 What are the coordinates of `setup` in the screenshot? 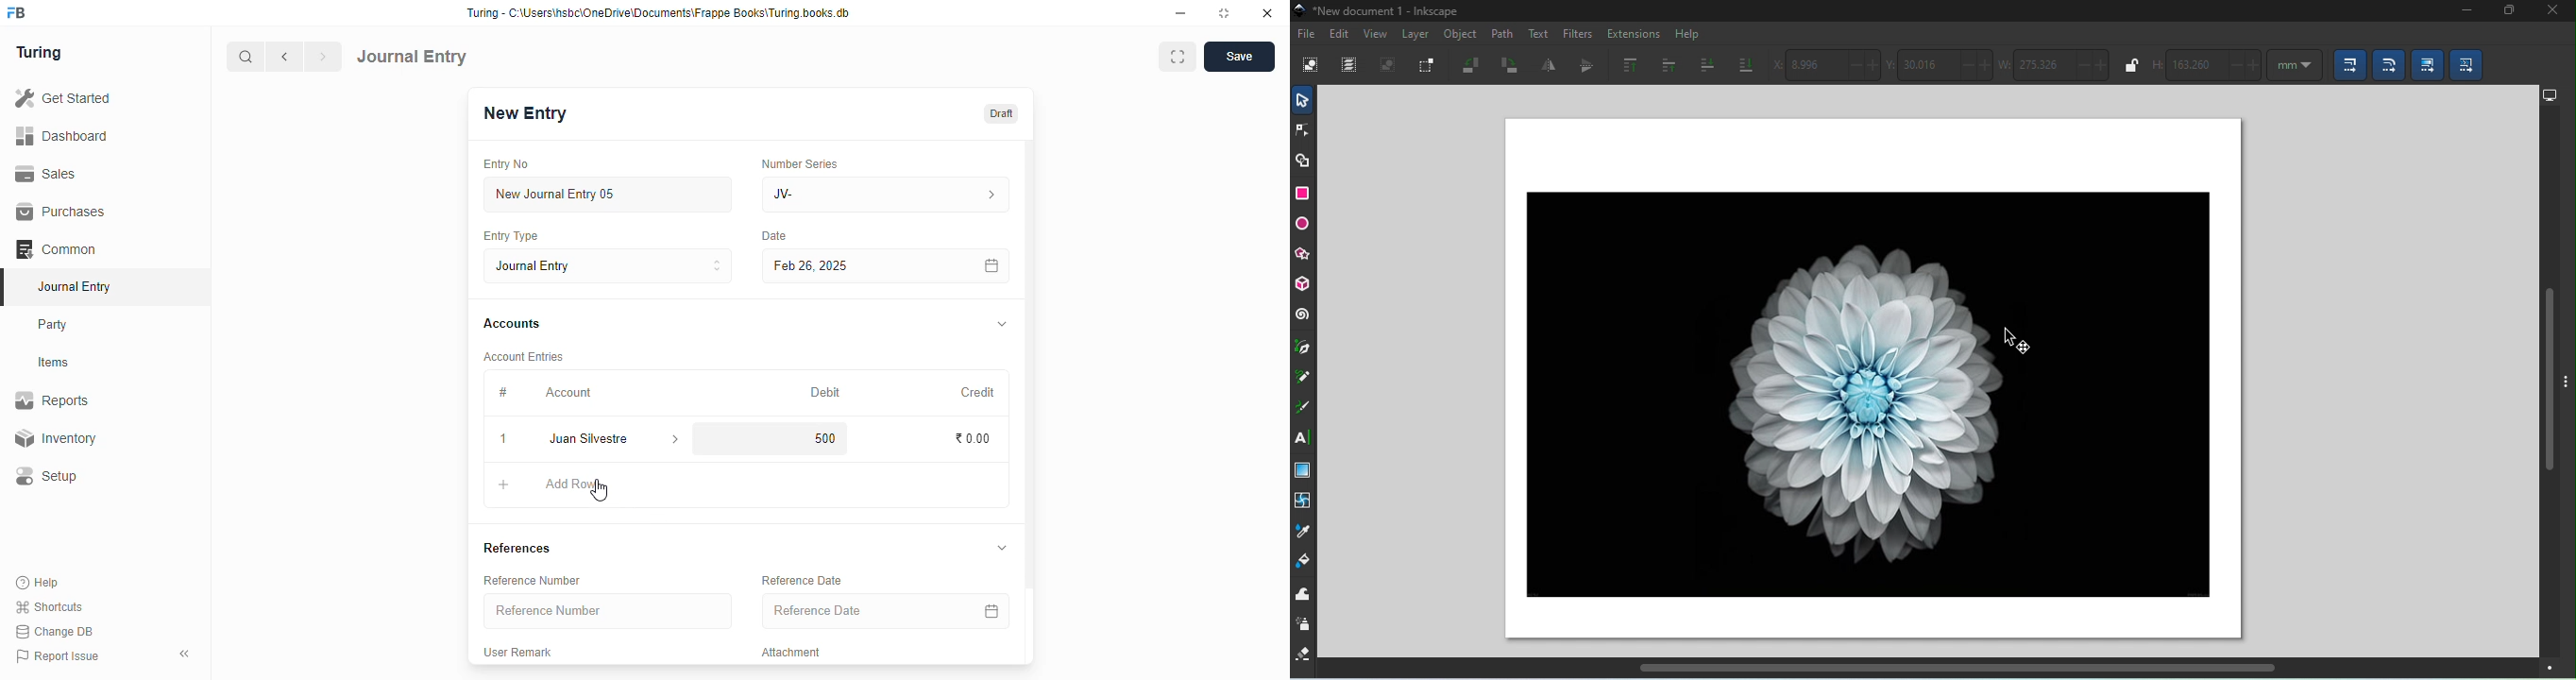 It's located at (48, 477).